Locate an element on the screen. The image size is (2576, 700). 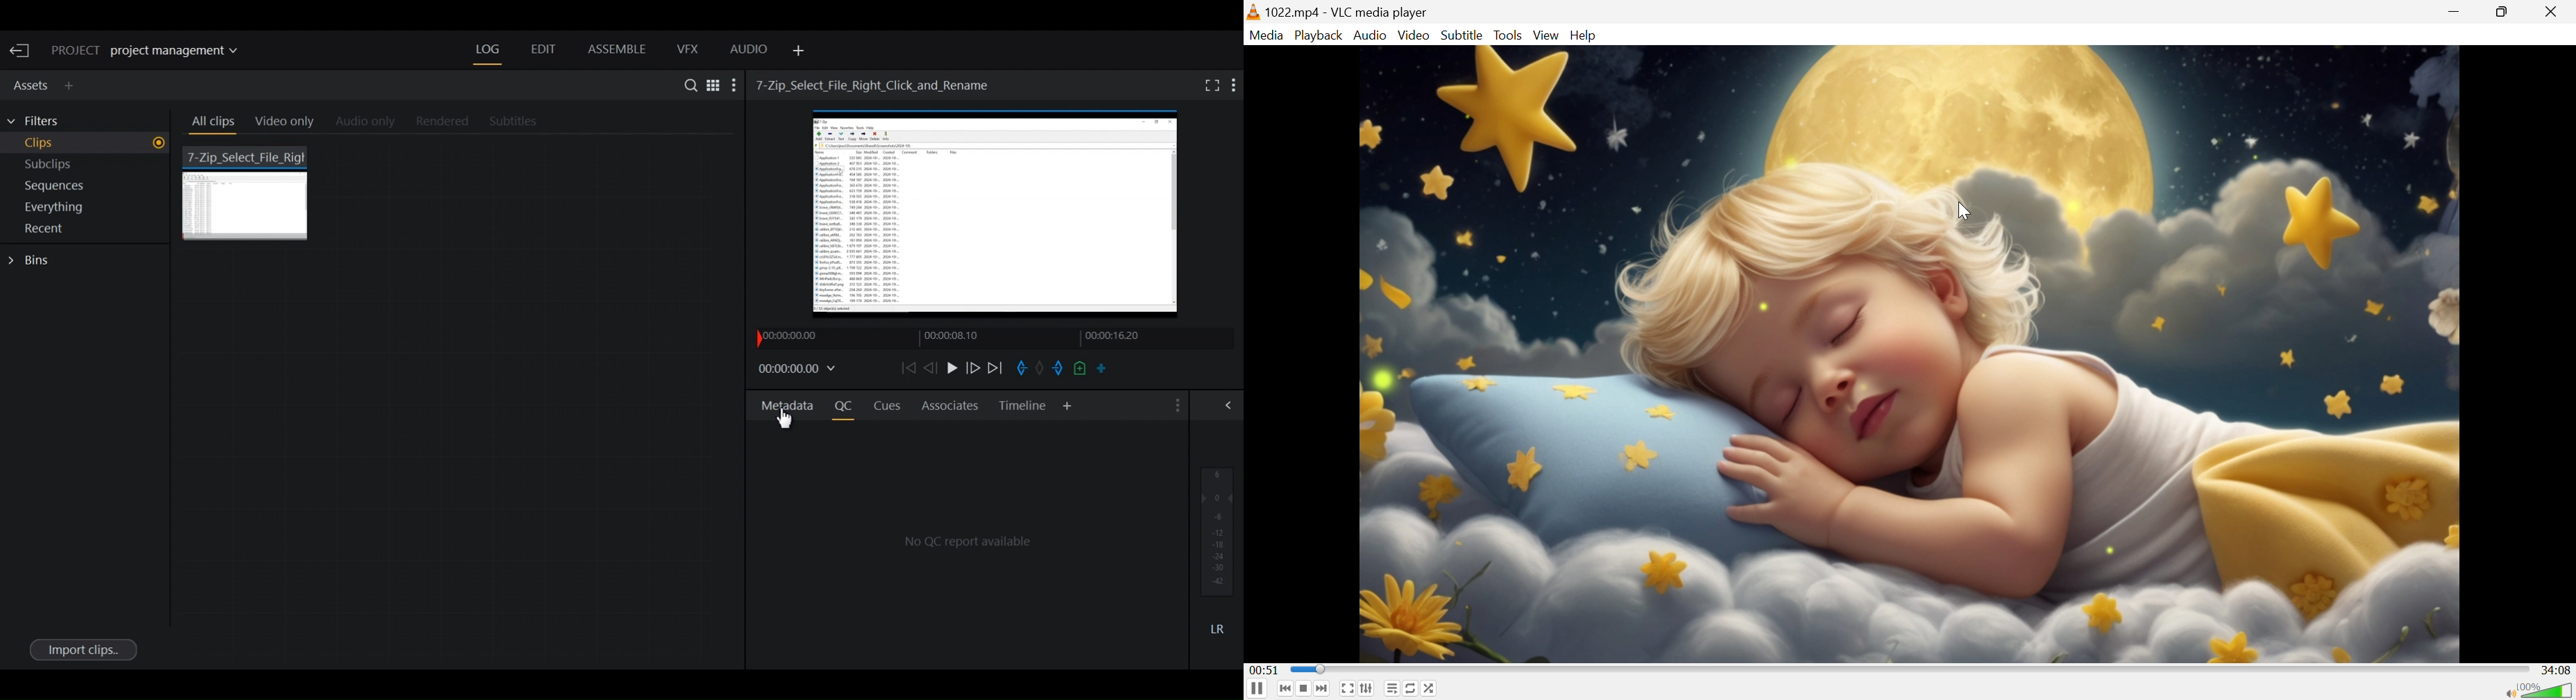
Restore down is located at coordinates (2506, 11).